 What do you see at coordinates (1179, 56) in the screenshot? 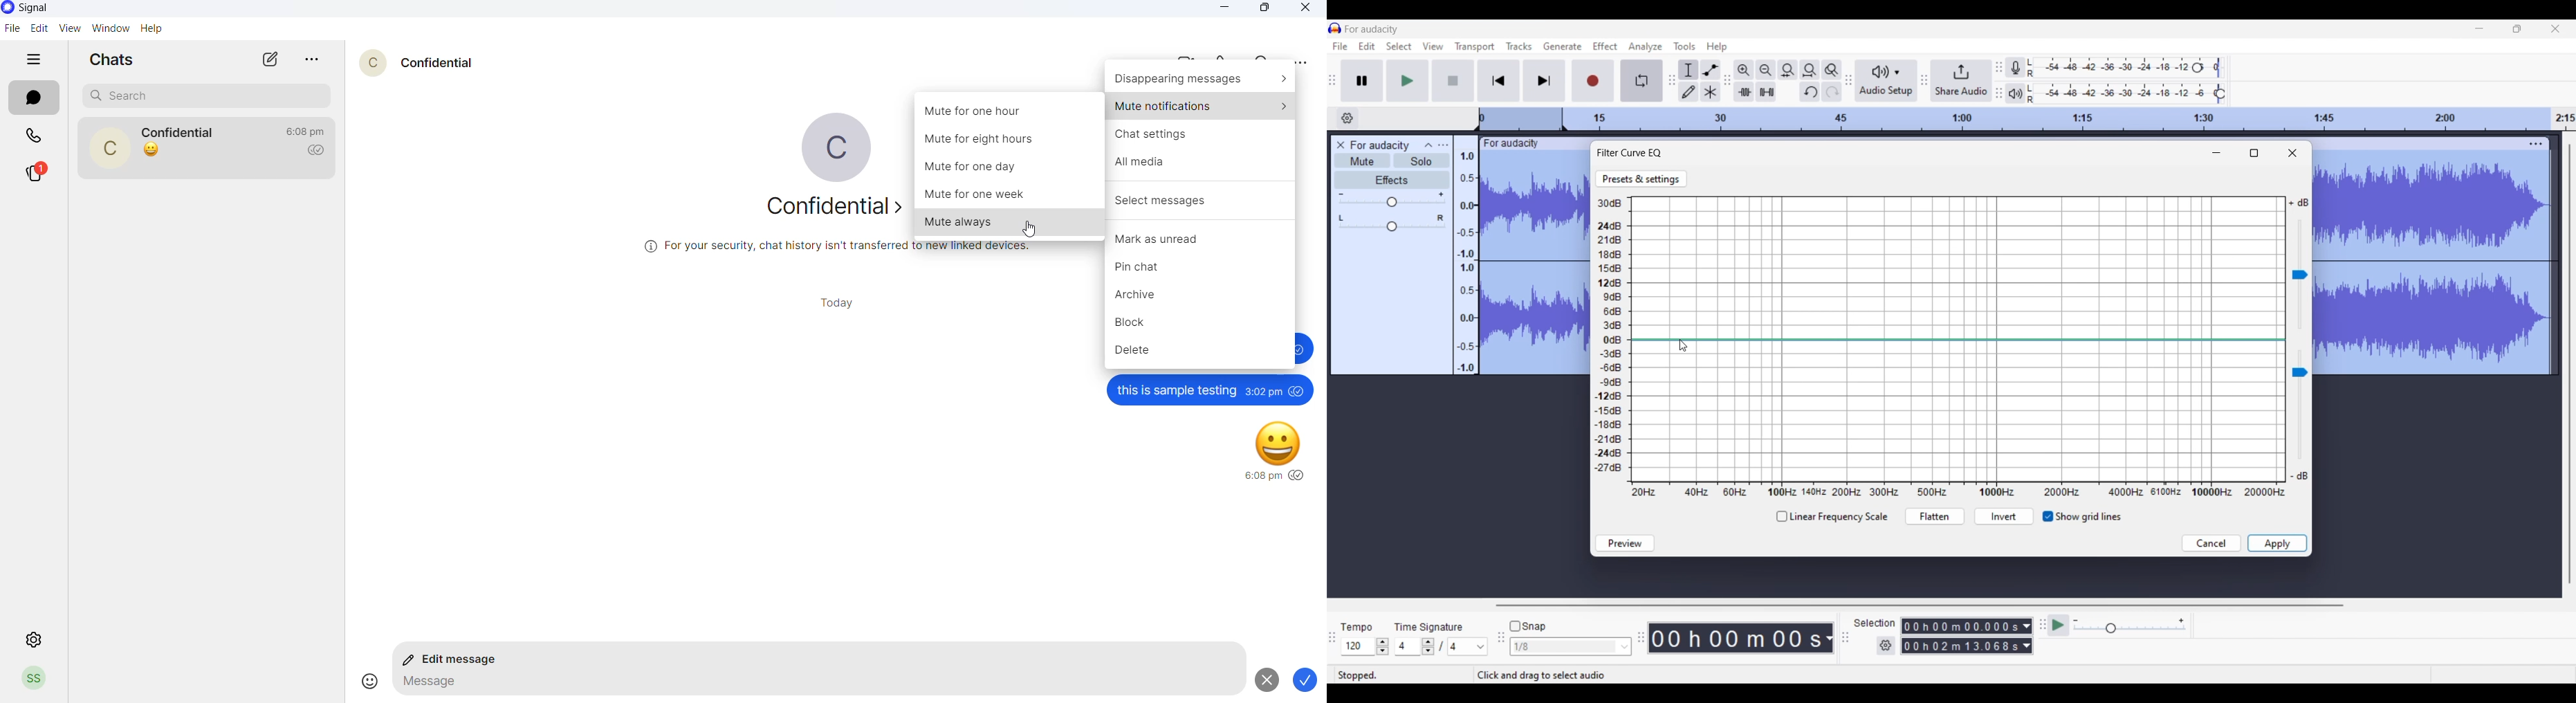
I see `video call` at bounding box center [1179, 56].